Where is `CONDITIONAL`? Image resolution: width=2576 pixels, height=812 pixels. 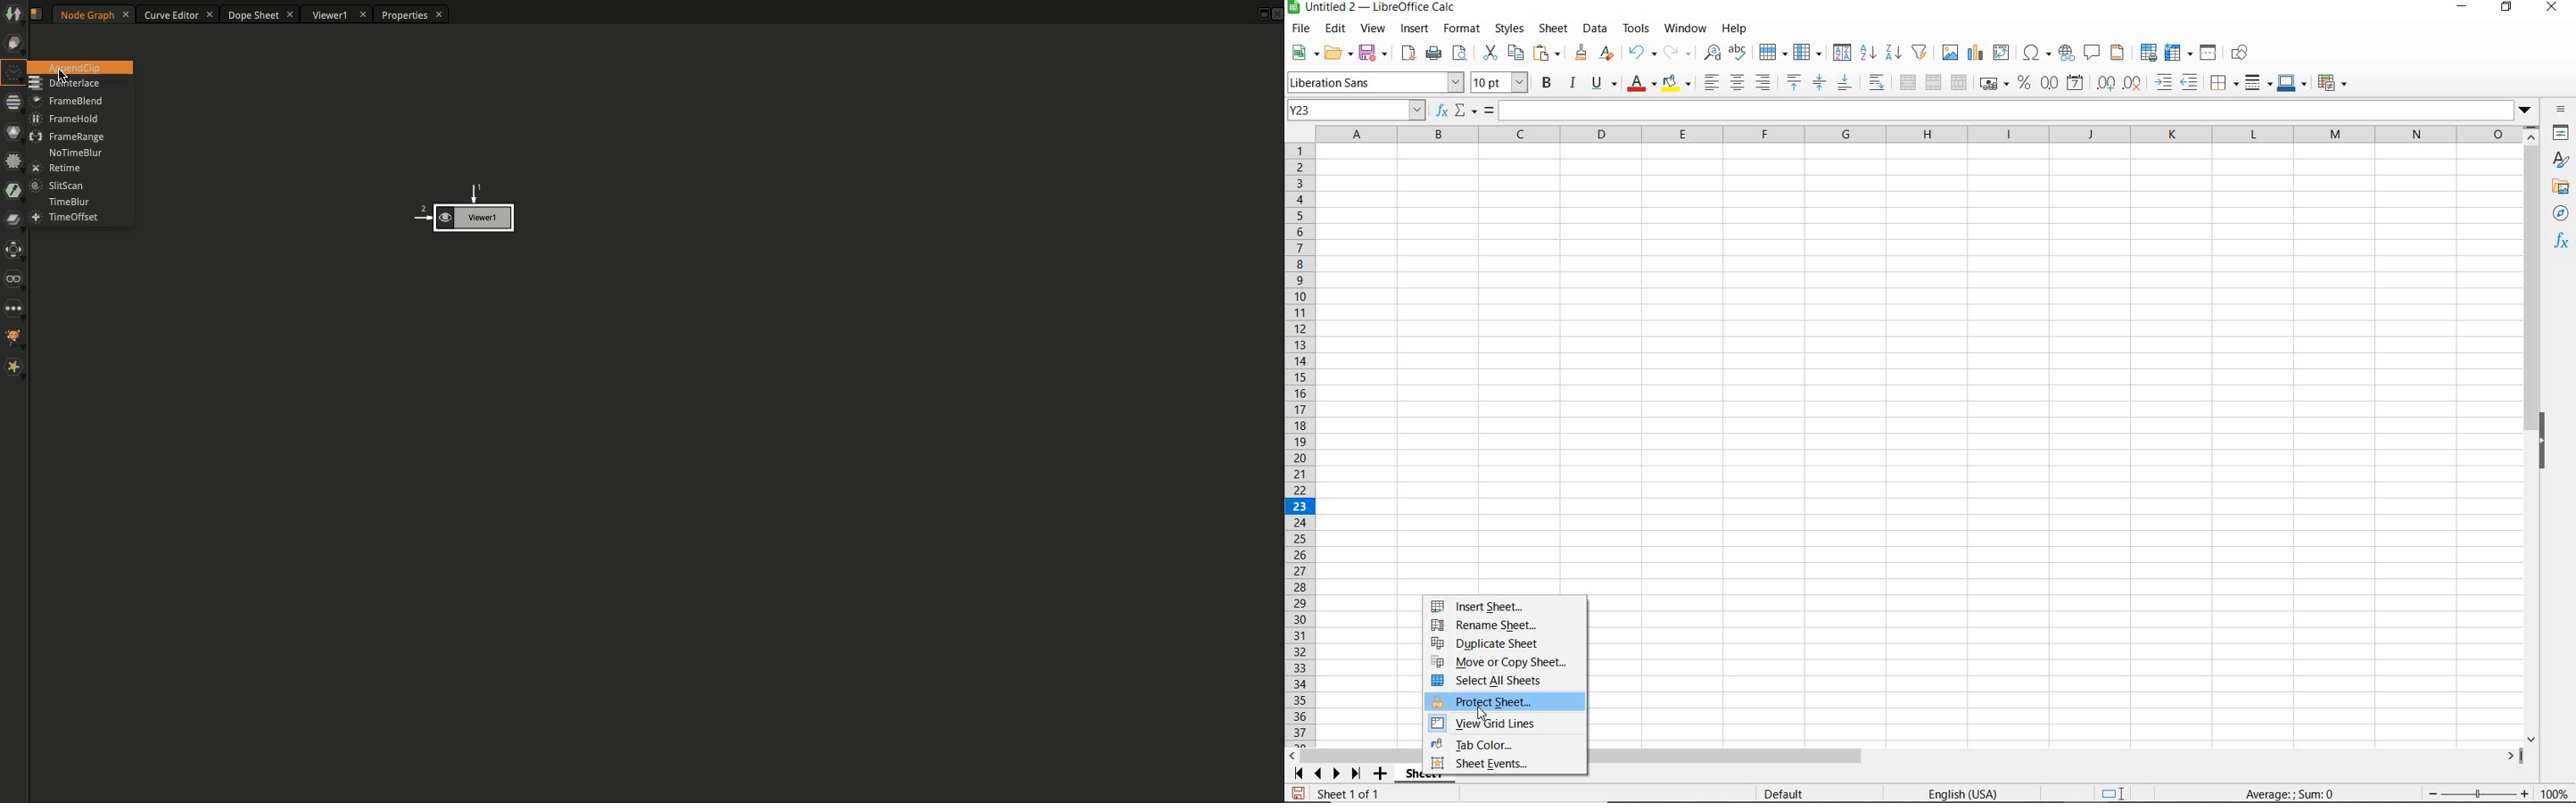
CONDITIONAL is located at coordinates (2332, 82).